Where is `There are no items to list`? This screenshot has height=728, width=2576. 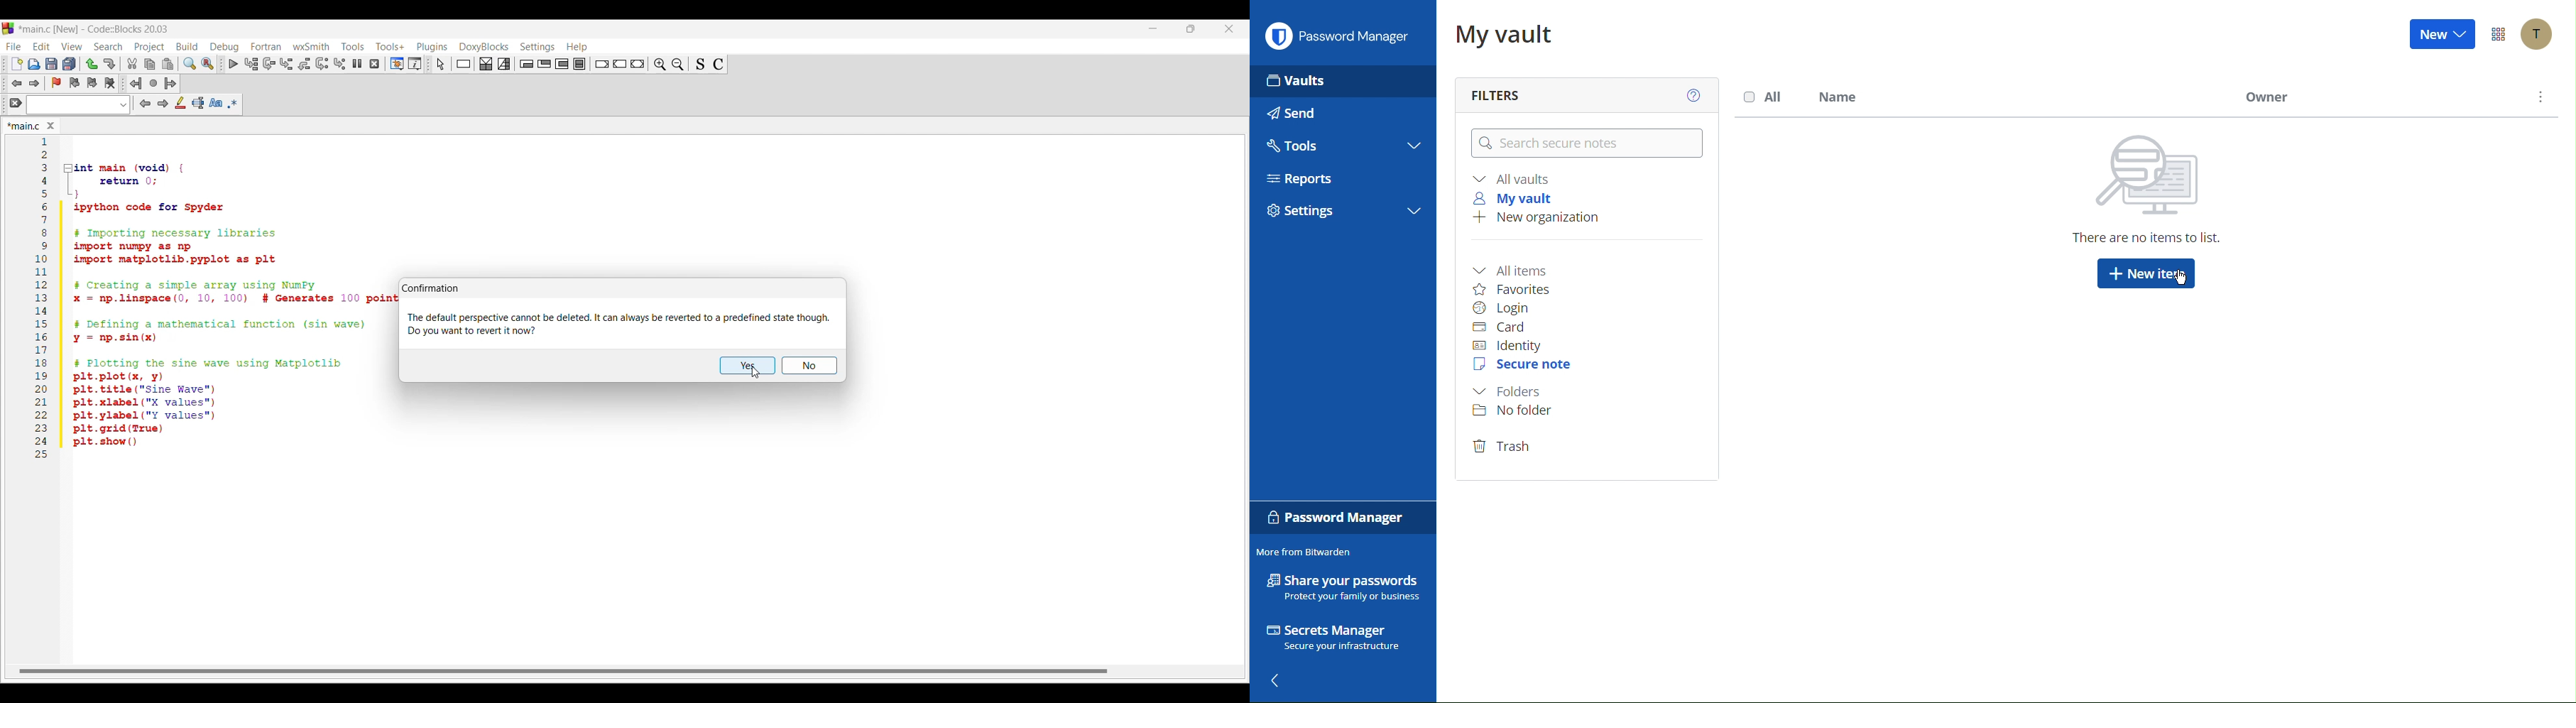 There are no items to list is located at coordinates (2139, 189).